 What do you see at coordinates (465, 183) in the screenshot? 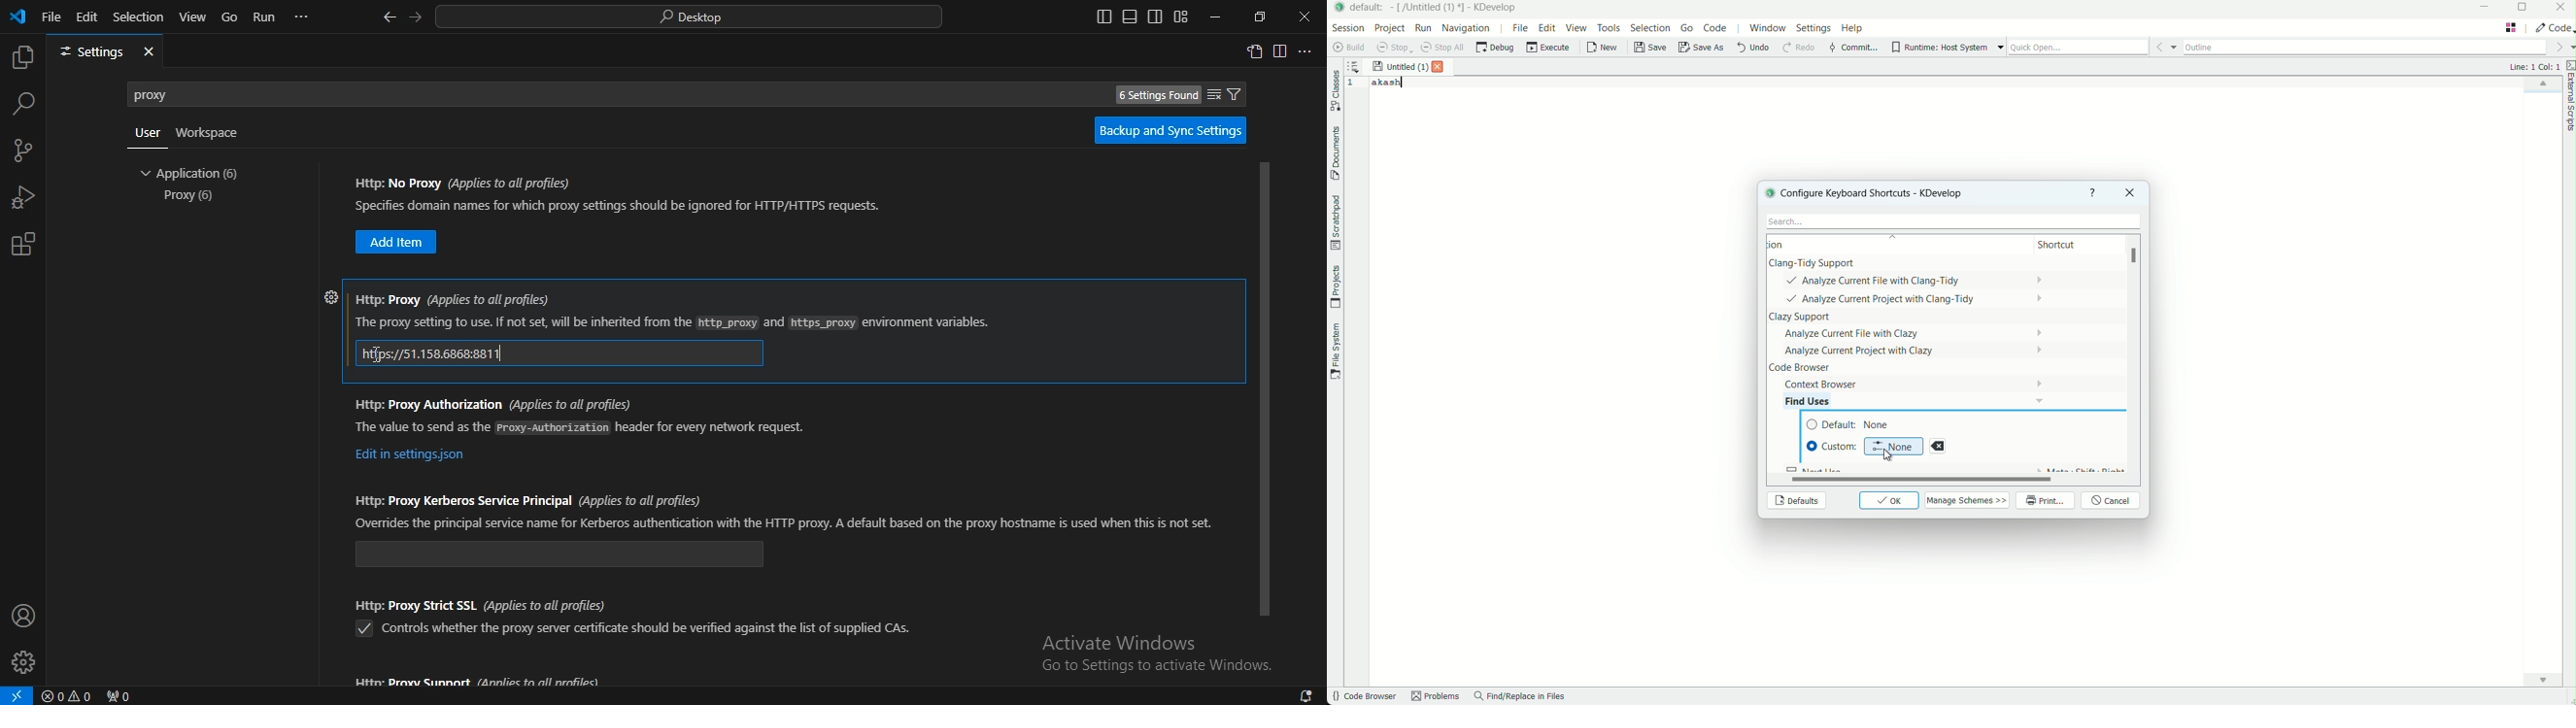
I see `https: no proxy` at bounding box center [465, 183].